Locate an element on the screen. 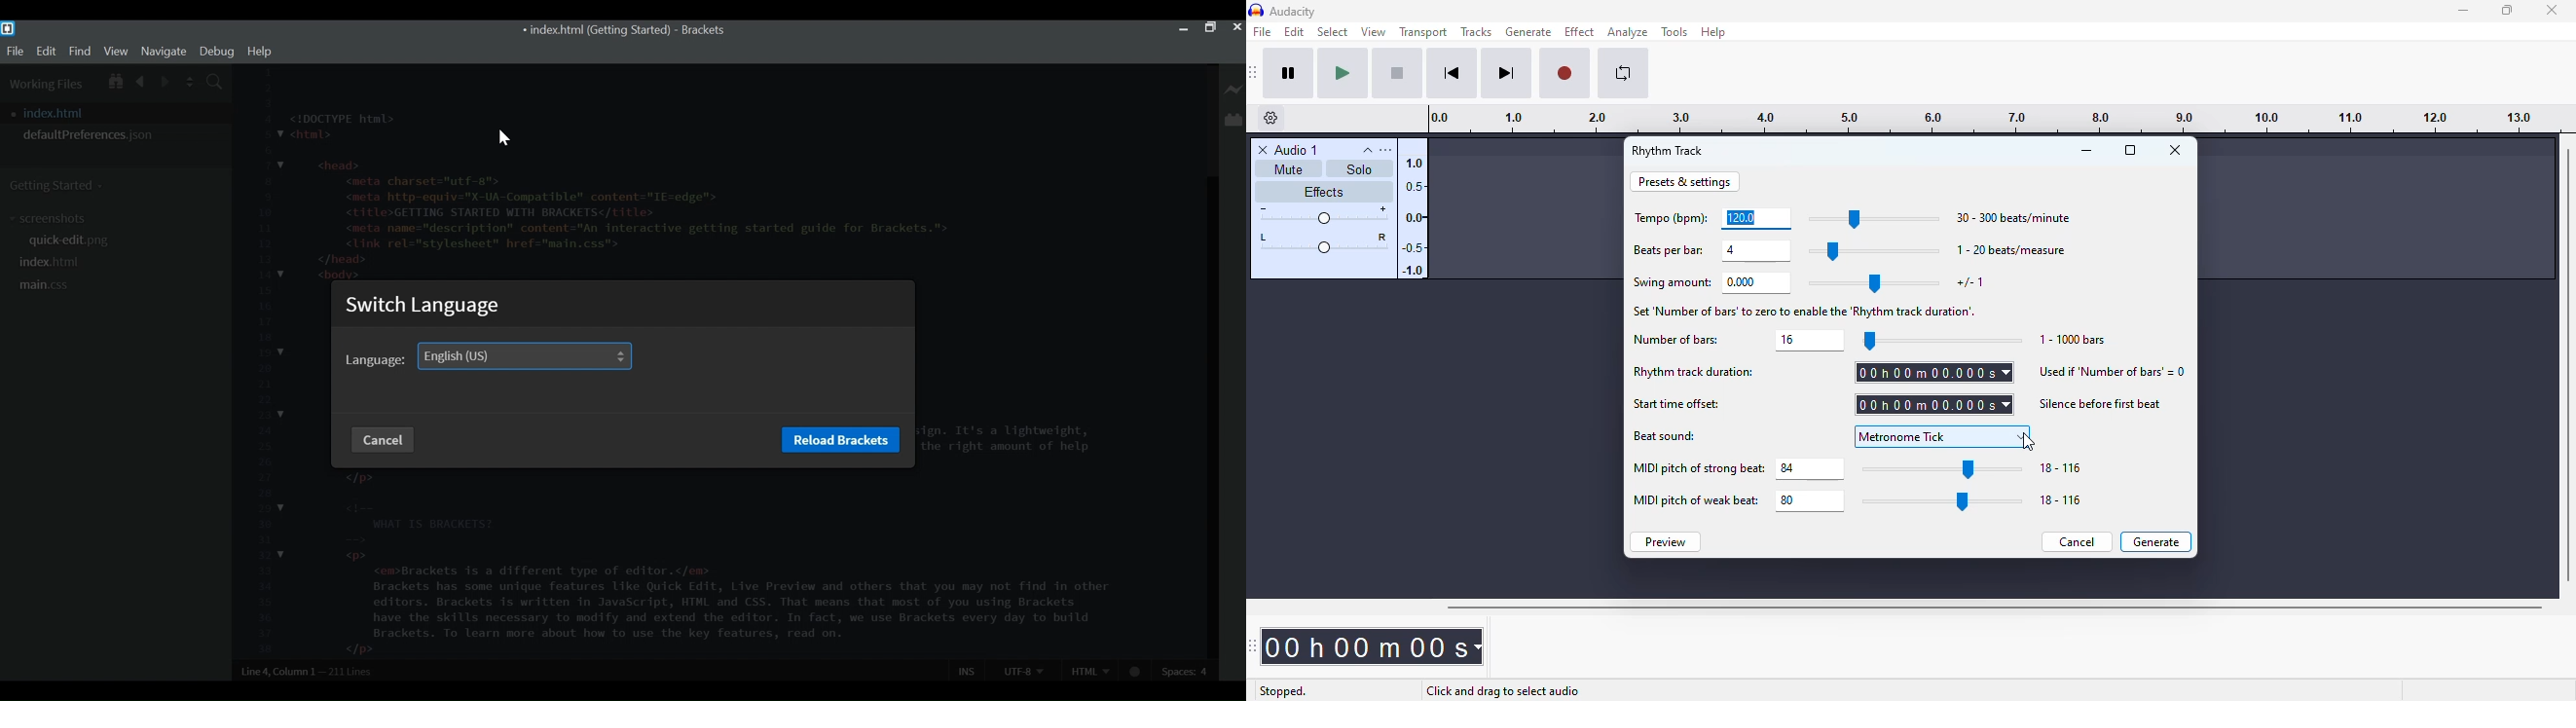 The height and width of the screenshot is (728, 2576). Find in Files is located at coordinates (215, 83).